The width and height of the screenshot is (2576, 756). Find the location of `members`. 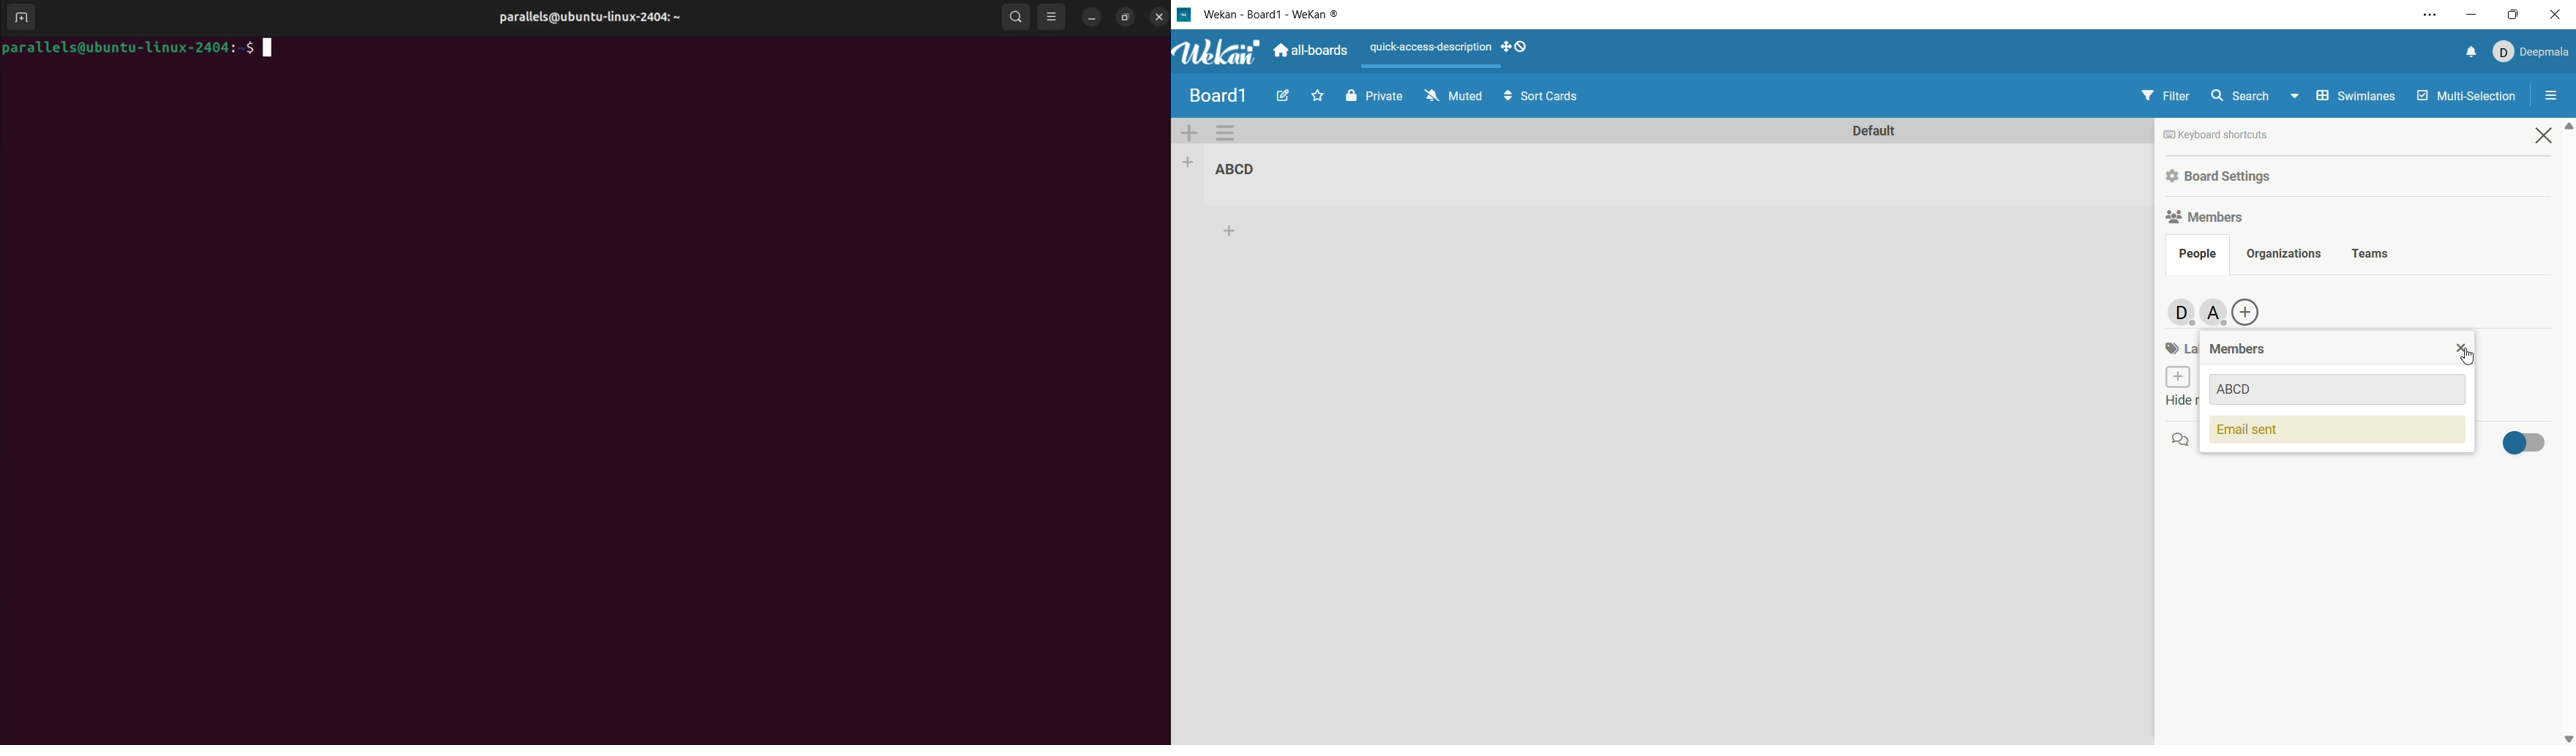

members is located at coordinates (2241, 350).